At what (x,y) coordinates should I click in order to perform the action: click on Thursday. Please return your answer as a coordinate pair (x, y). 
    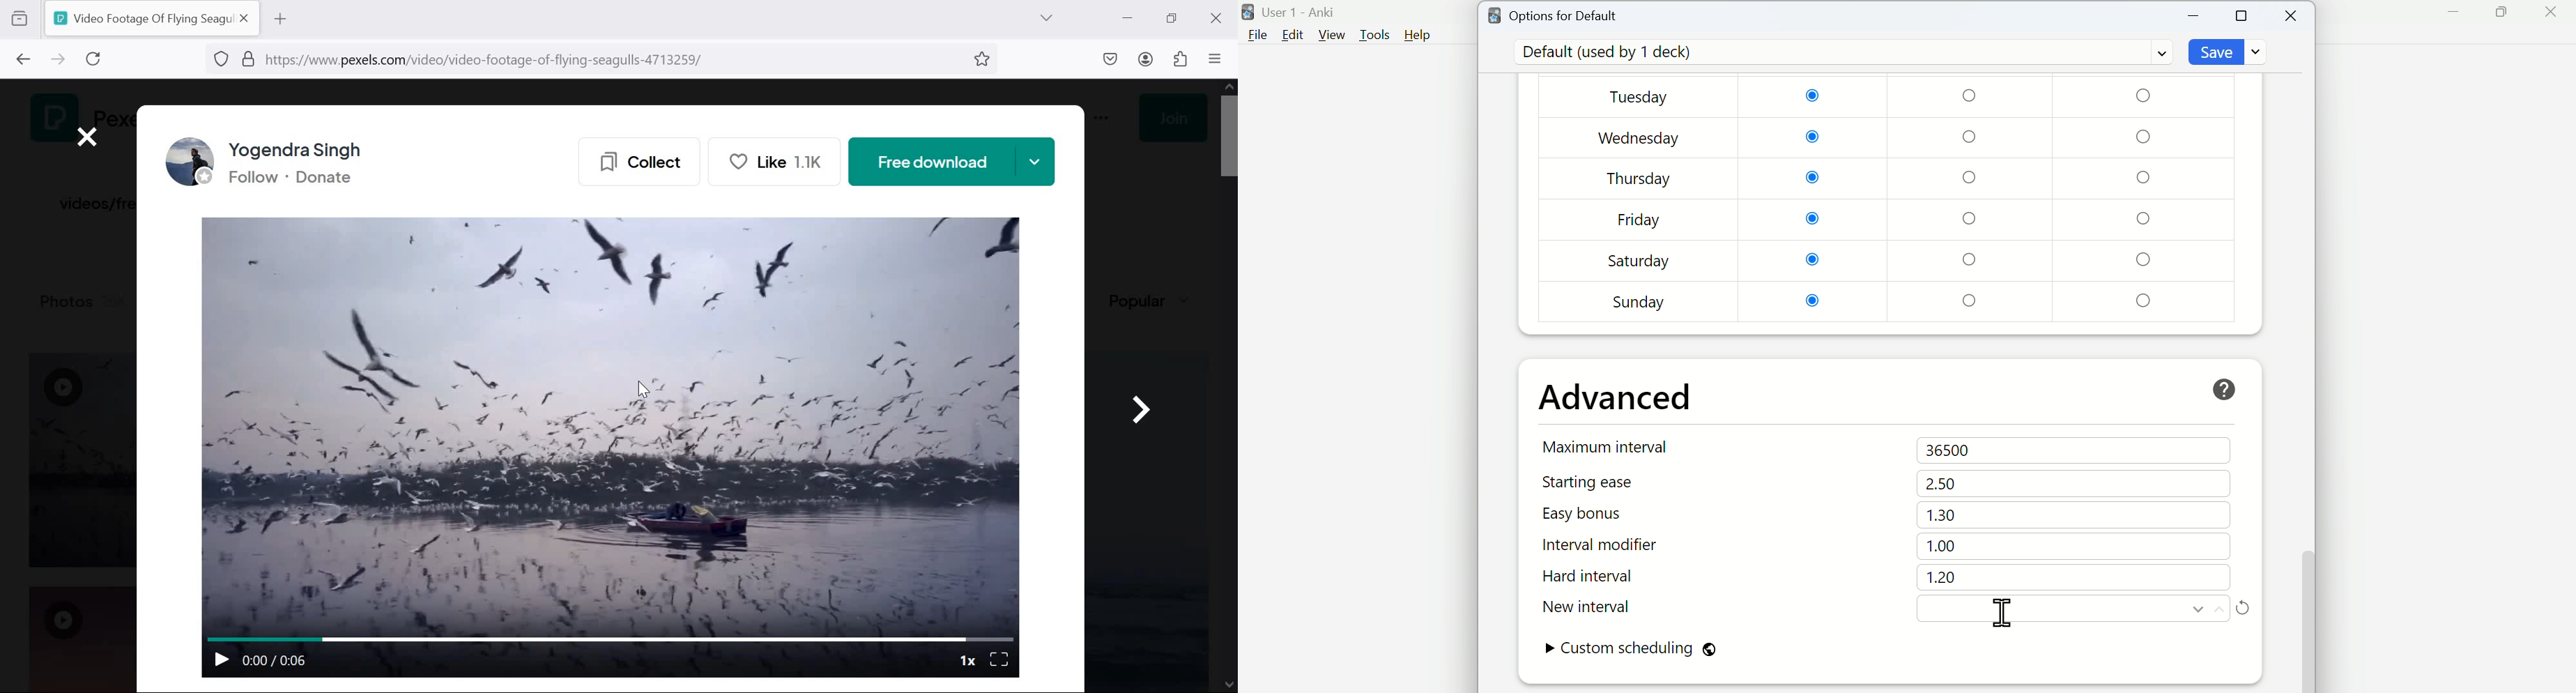
    Looking at the image, I should click on (1639, 178).